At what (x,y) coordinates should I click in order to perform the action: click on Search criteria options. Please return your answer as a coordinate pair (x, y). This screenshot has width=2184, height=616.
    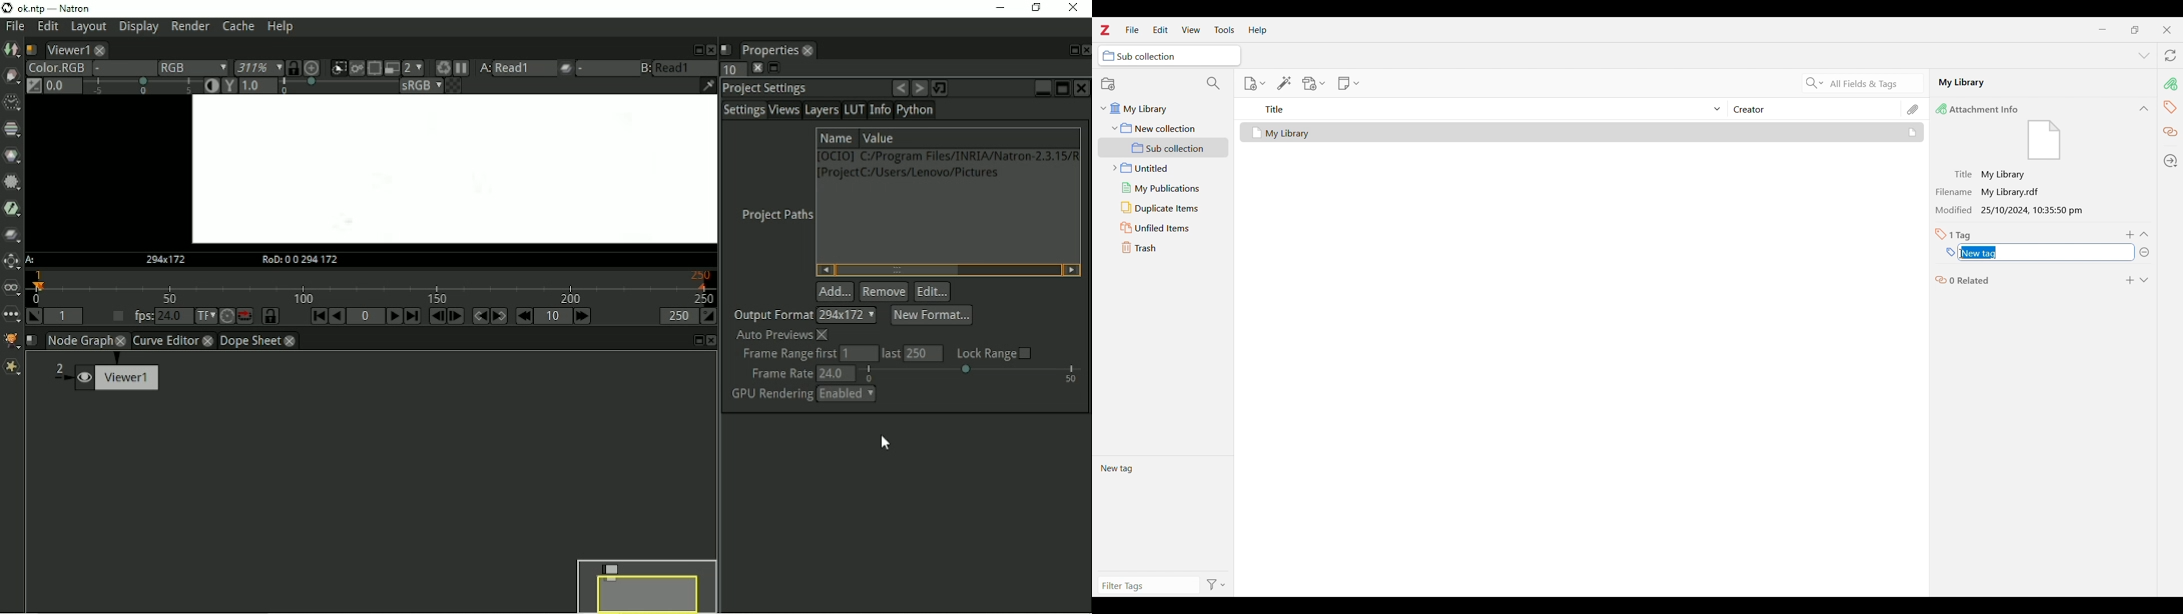
    Looking at the image, I should click on (1815, 82).